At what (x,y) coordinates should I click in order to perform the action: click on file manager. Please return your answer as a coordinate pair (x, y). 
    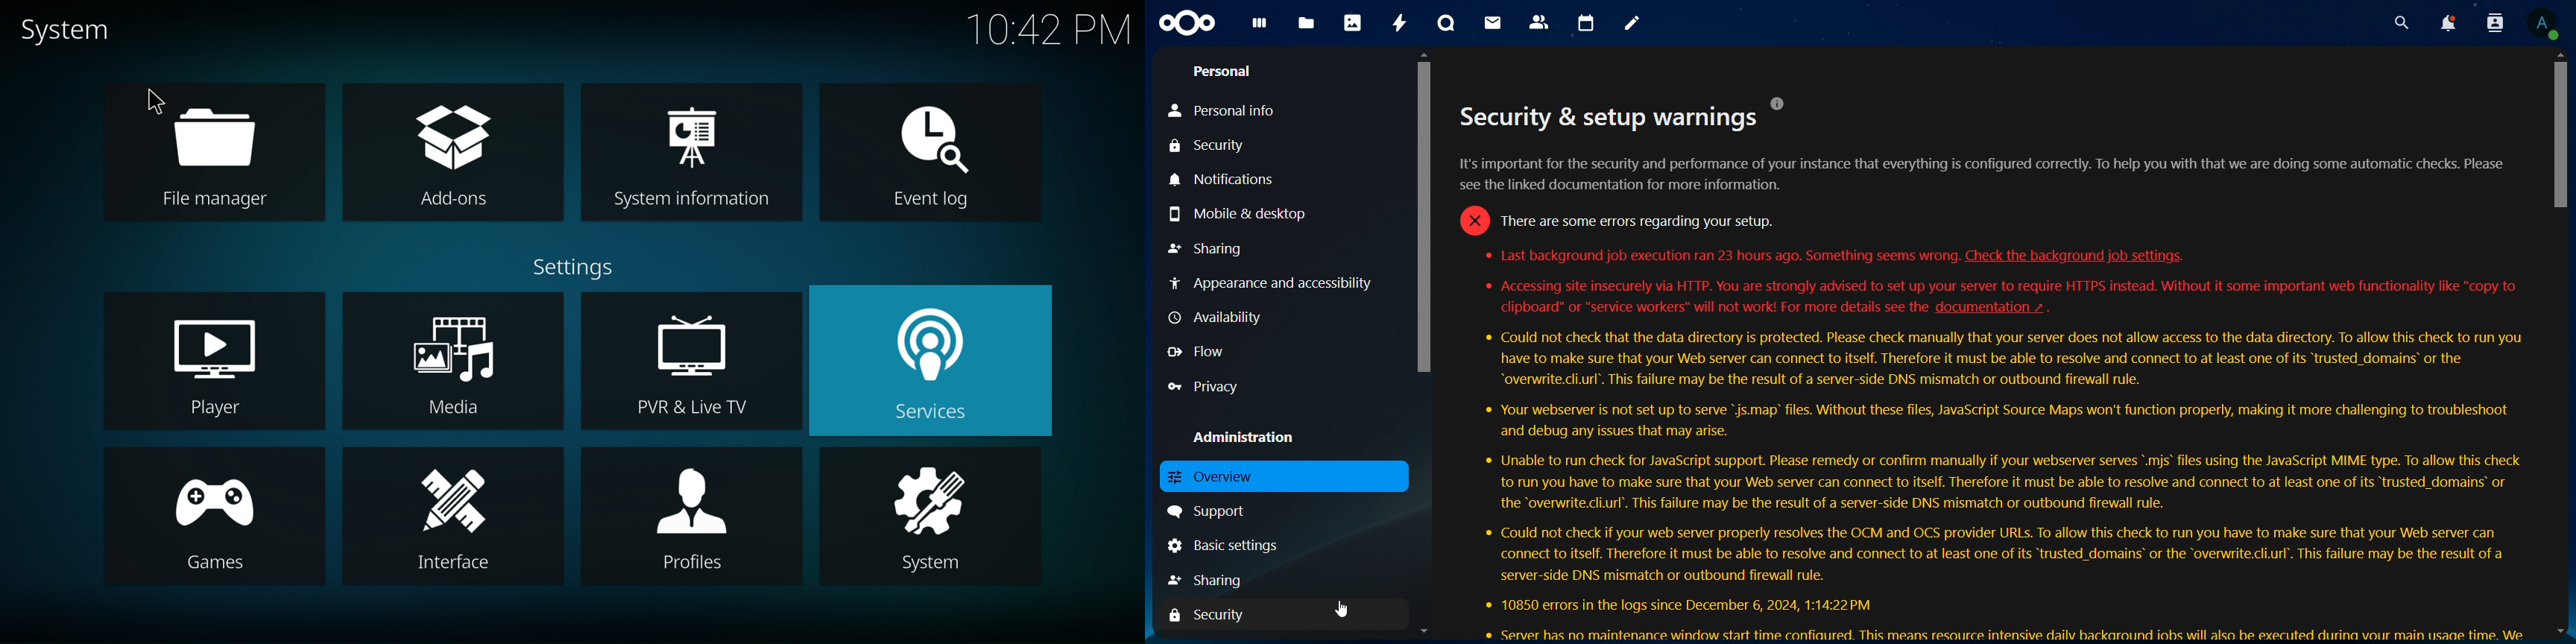
    Looking at the image, I should click on (210, 151).